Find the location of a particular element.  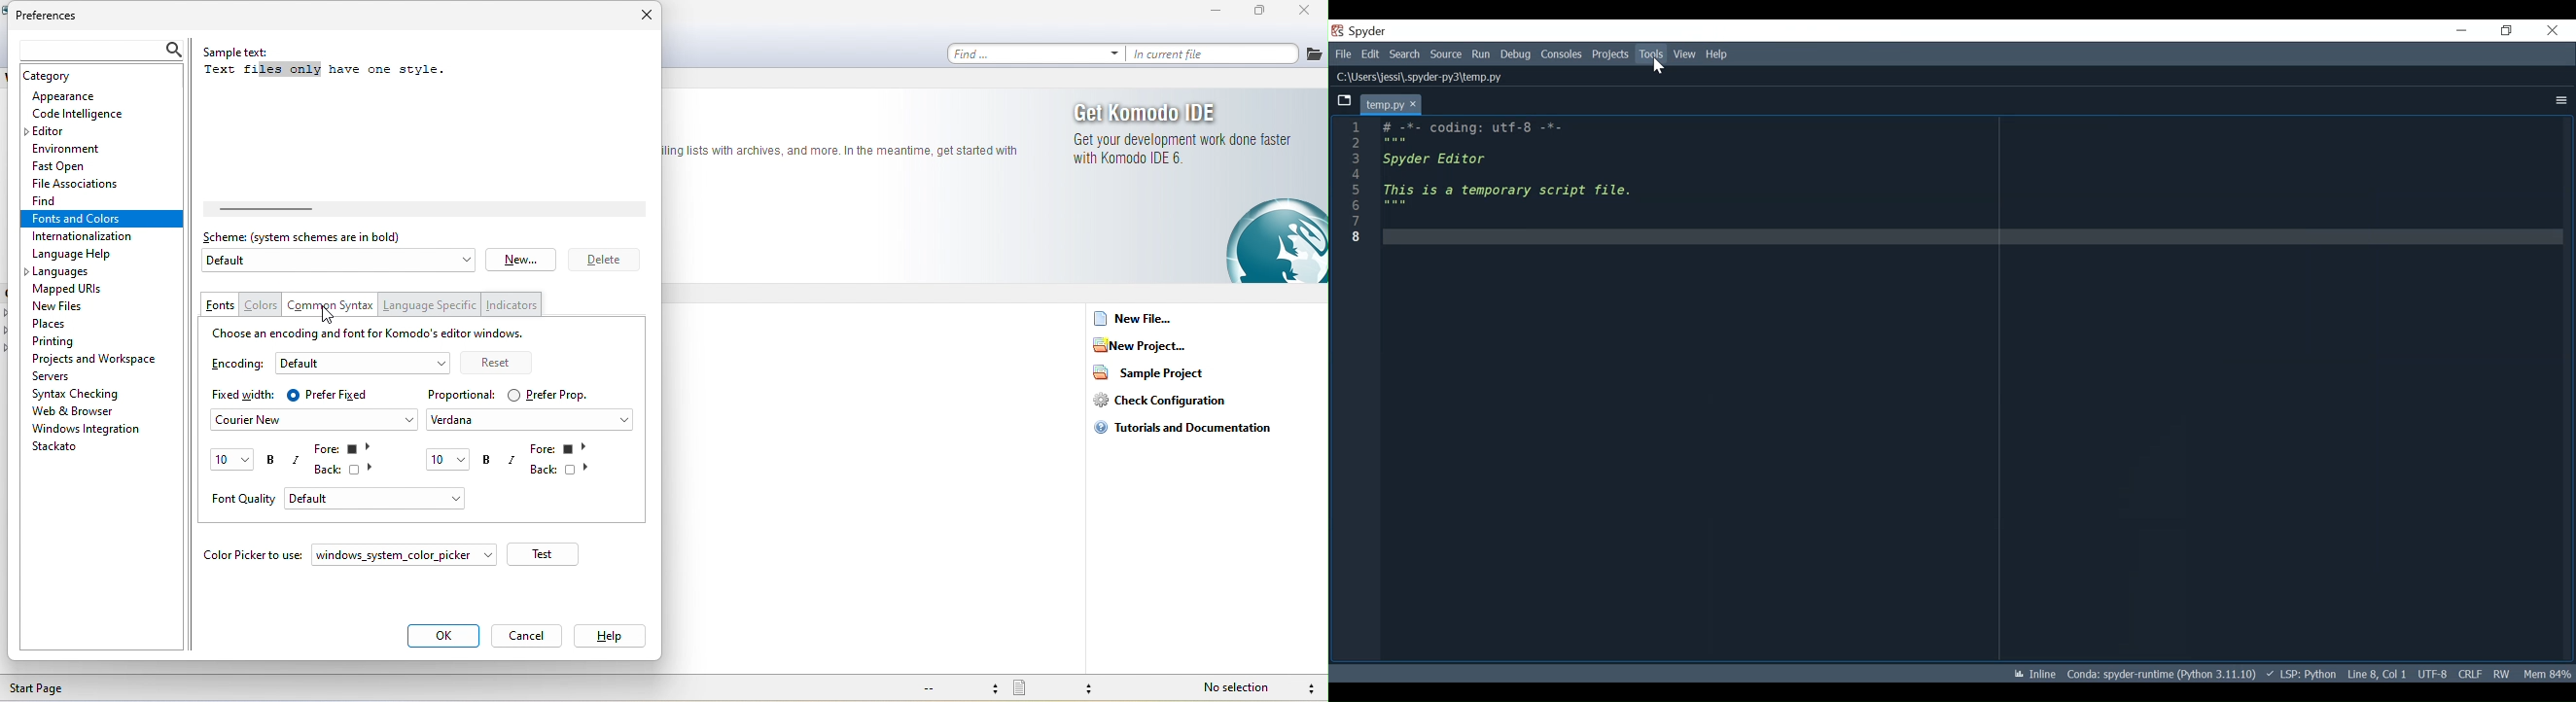

File is located at coordinates (1345, 55).